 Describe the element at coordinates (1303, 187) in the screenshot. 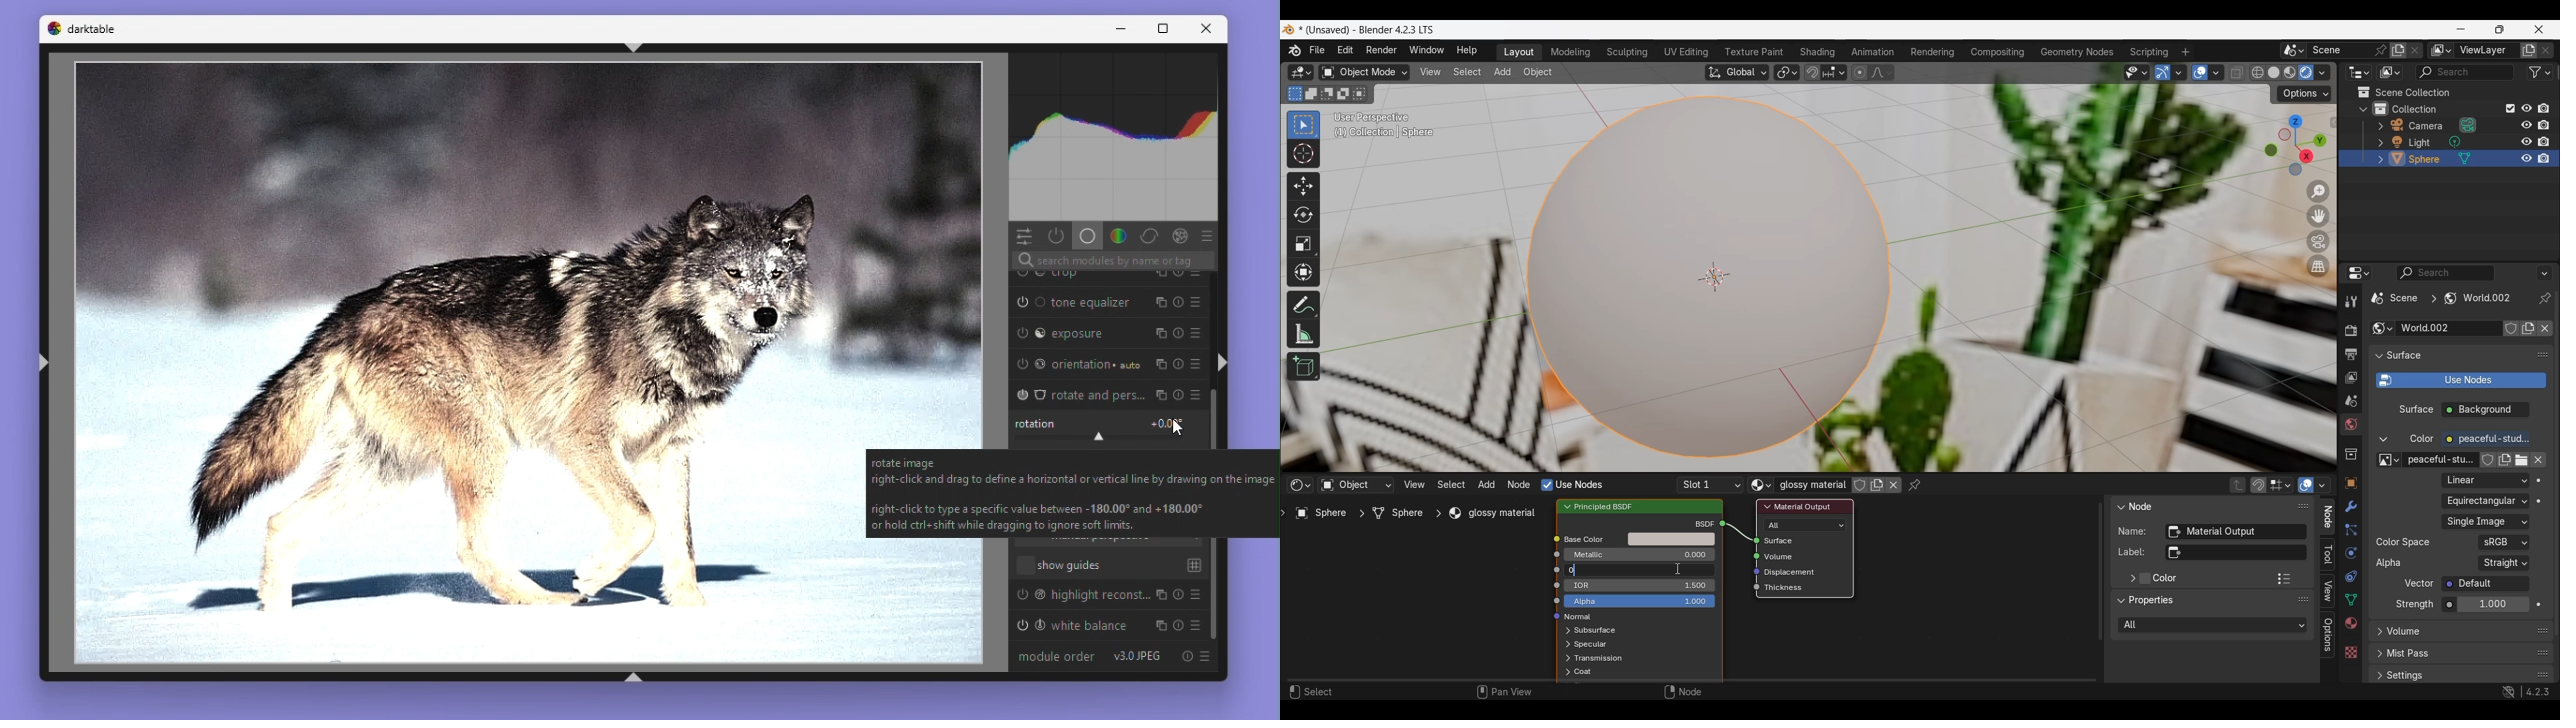

I see `Move` at that location.